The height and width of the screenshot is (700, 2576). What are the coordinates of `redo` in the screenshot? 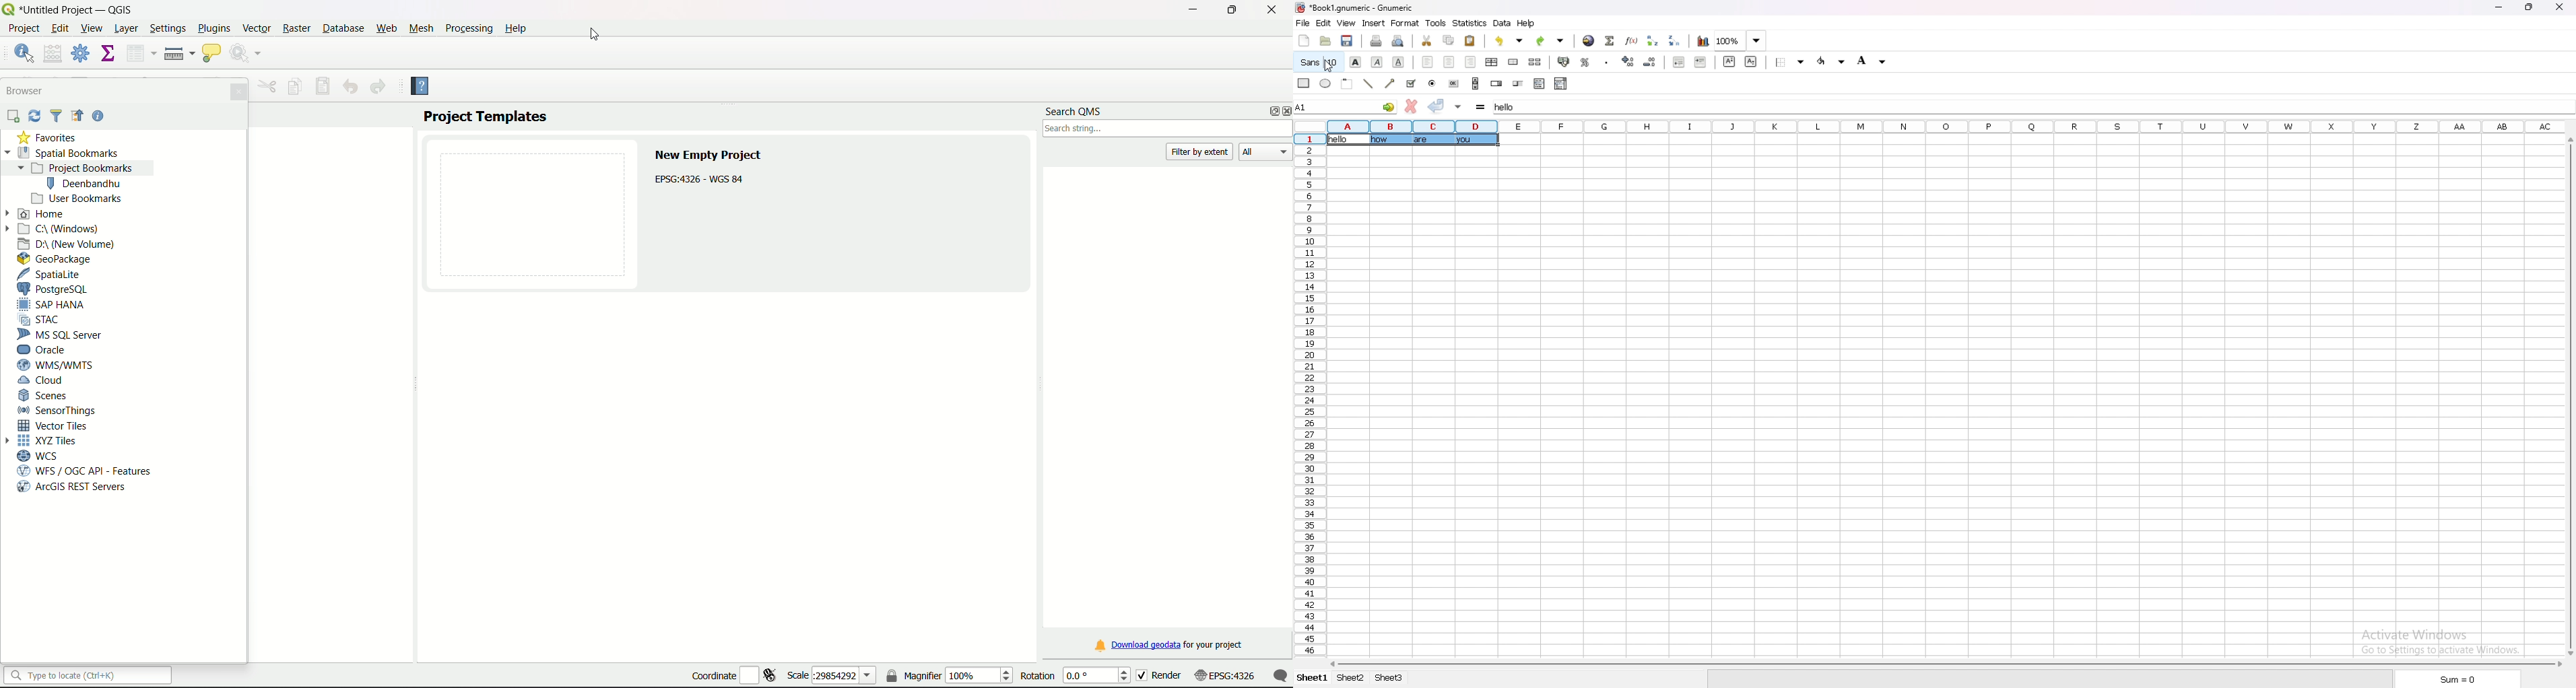 It's located at (1551, 40).